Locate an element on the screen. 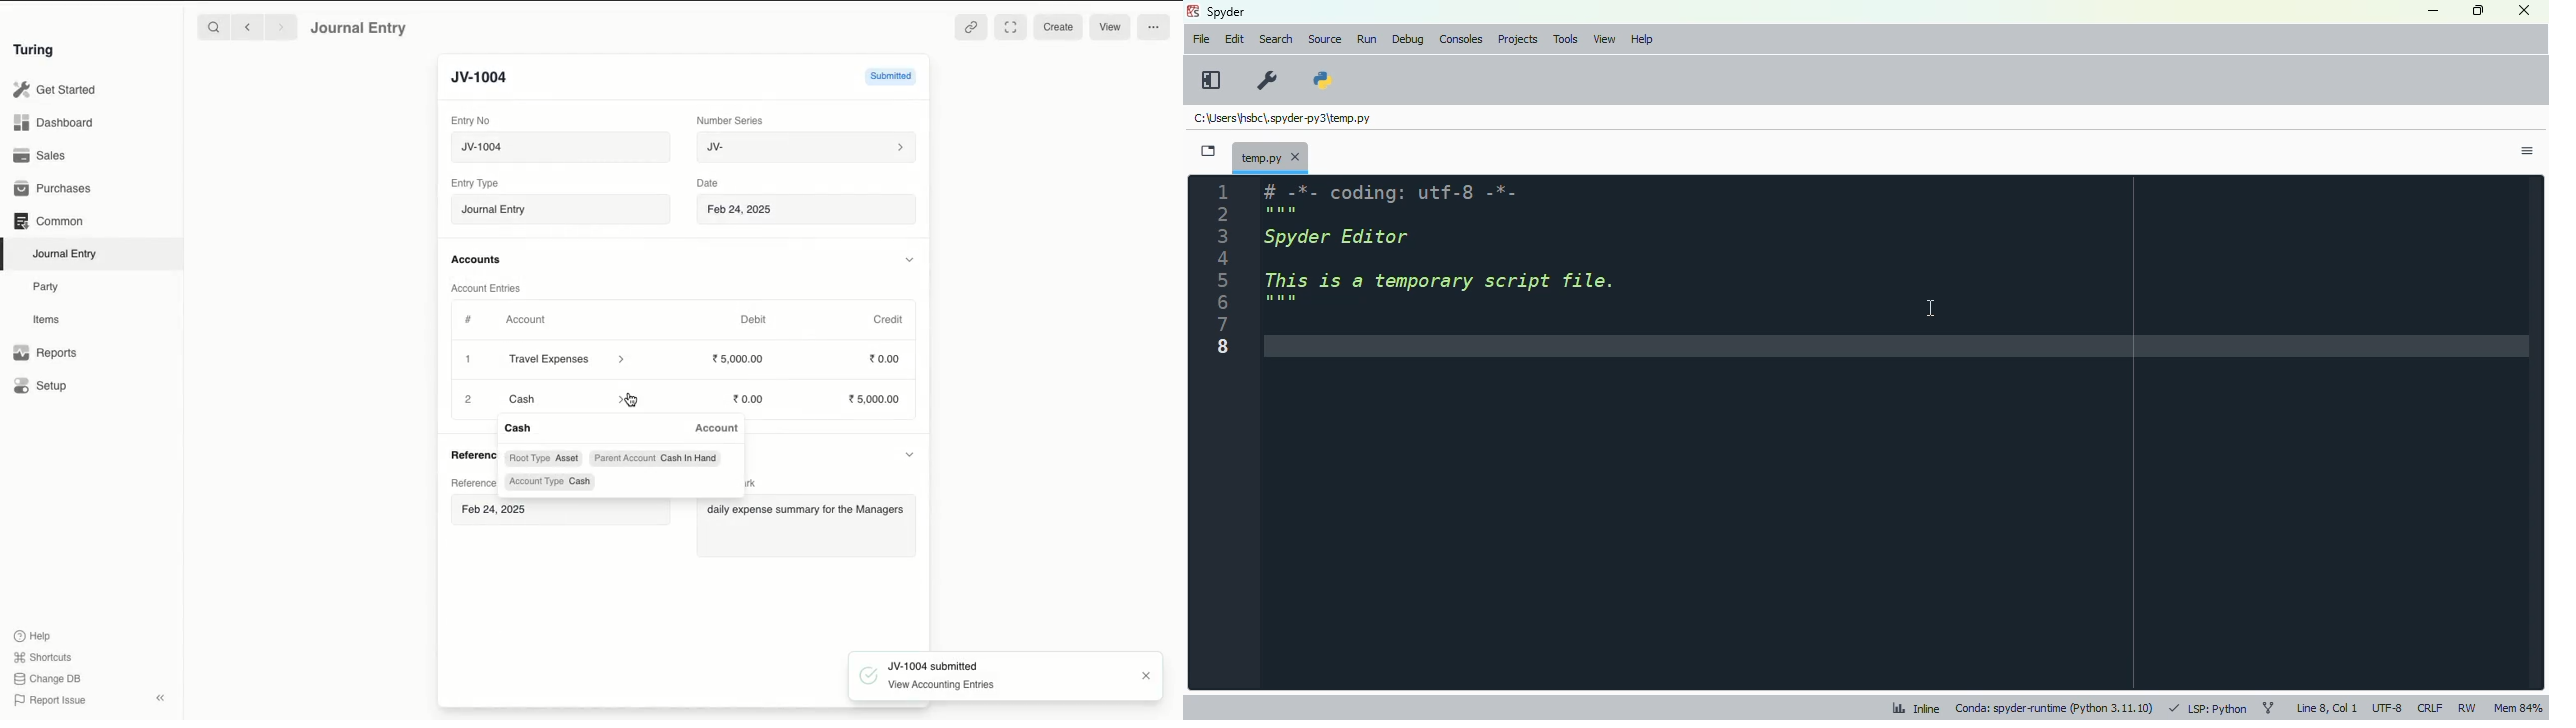  minimize is located at coordinates (2435, 11).